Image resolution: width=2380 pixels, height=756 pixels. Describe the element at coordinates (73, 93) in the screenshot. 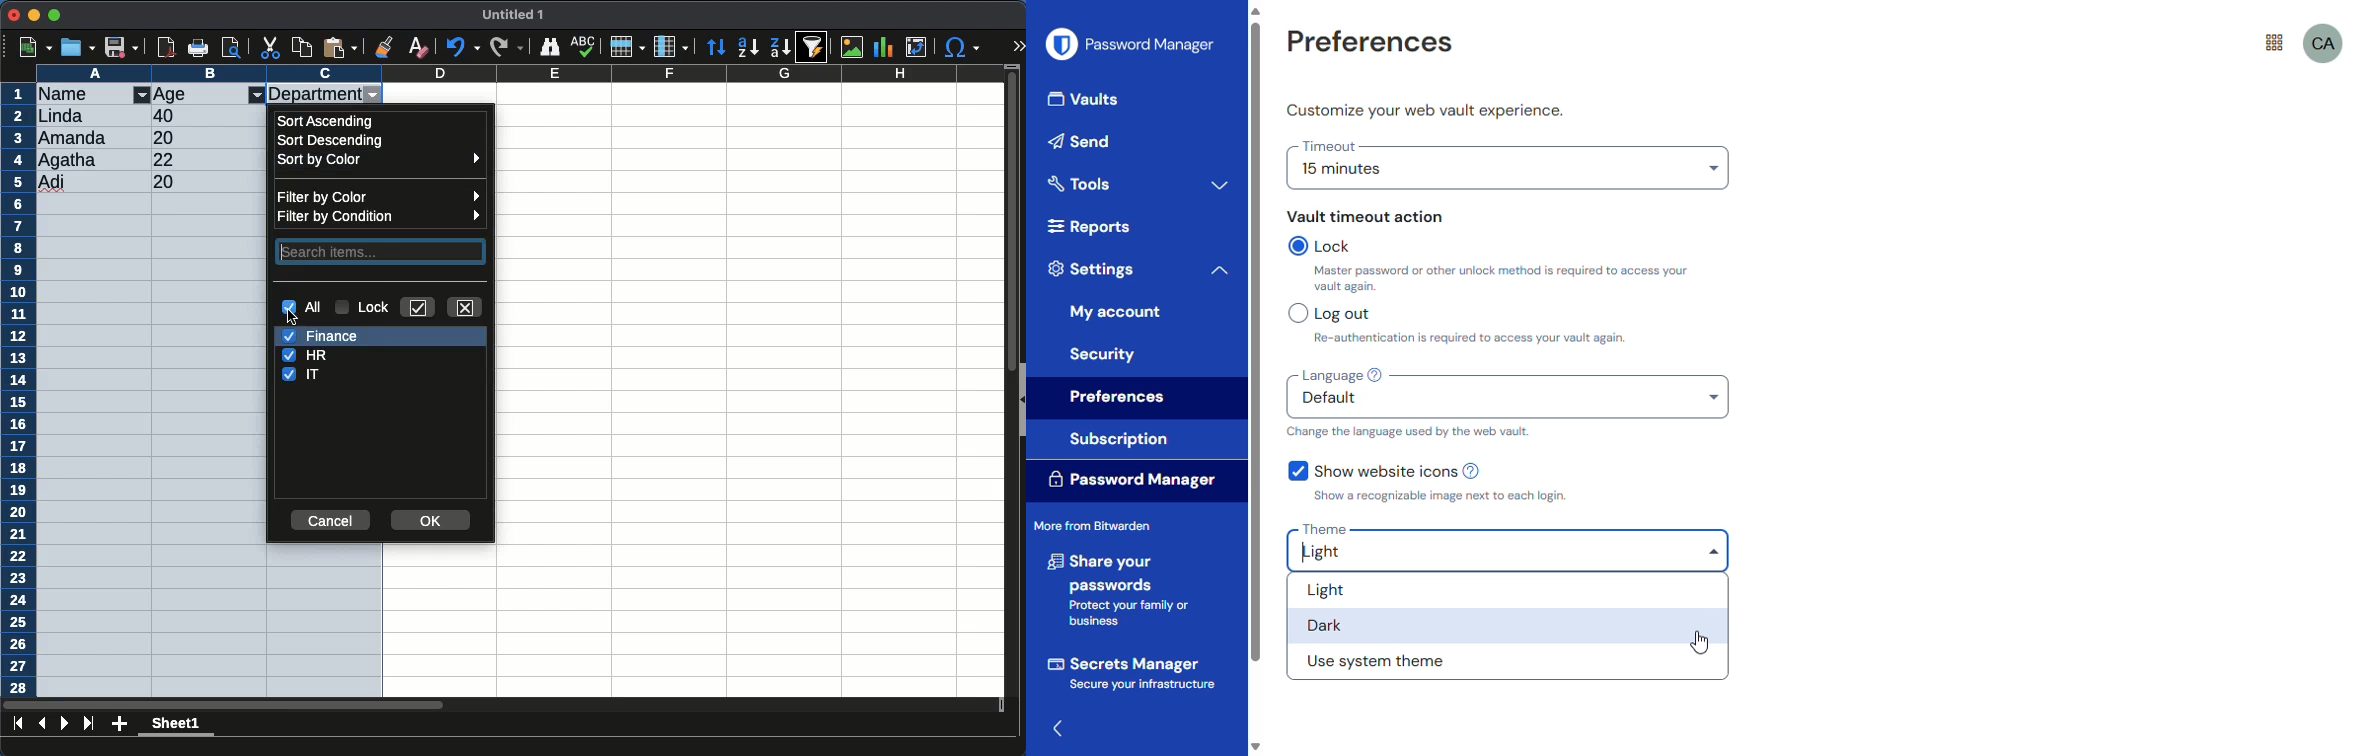

I see `name` at that location.